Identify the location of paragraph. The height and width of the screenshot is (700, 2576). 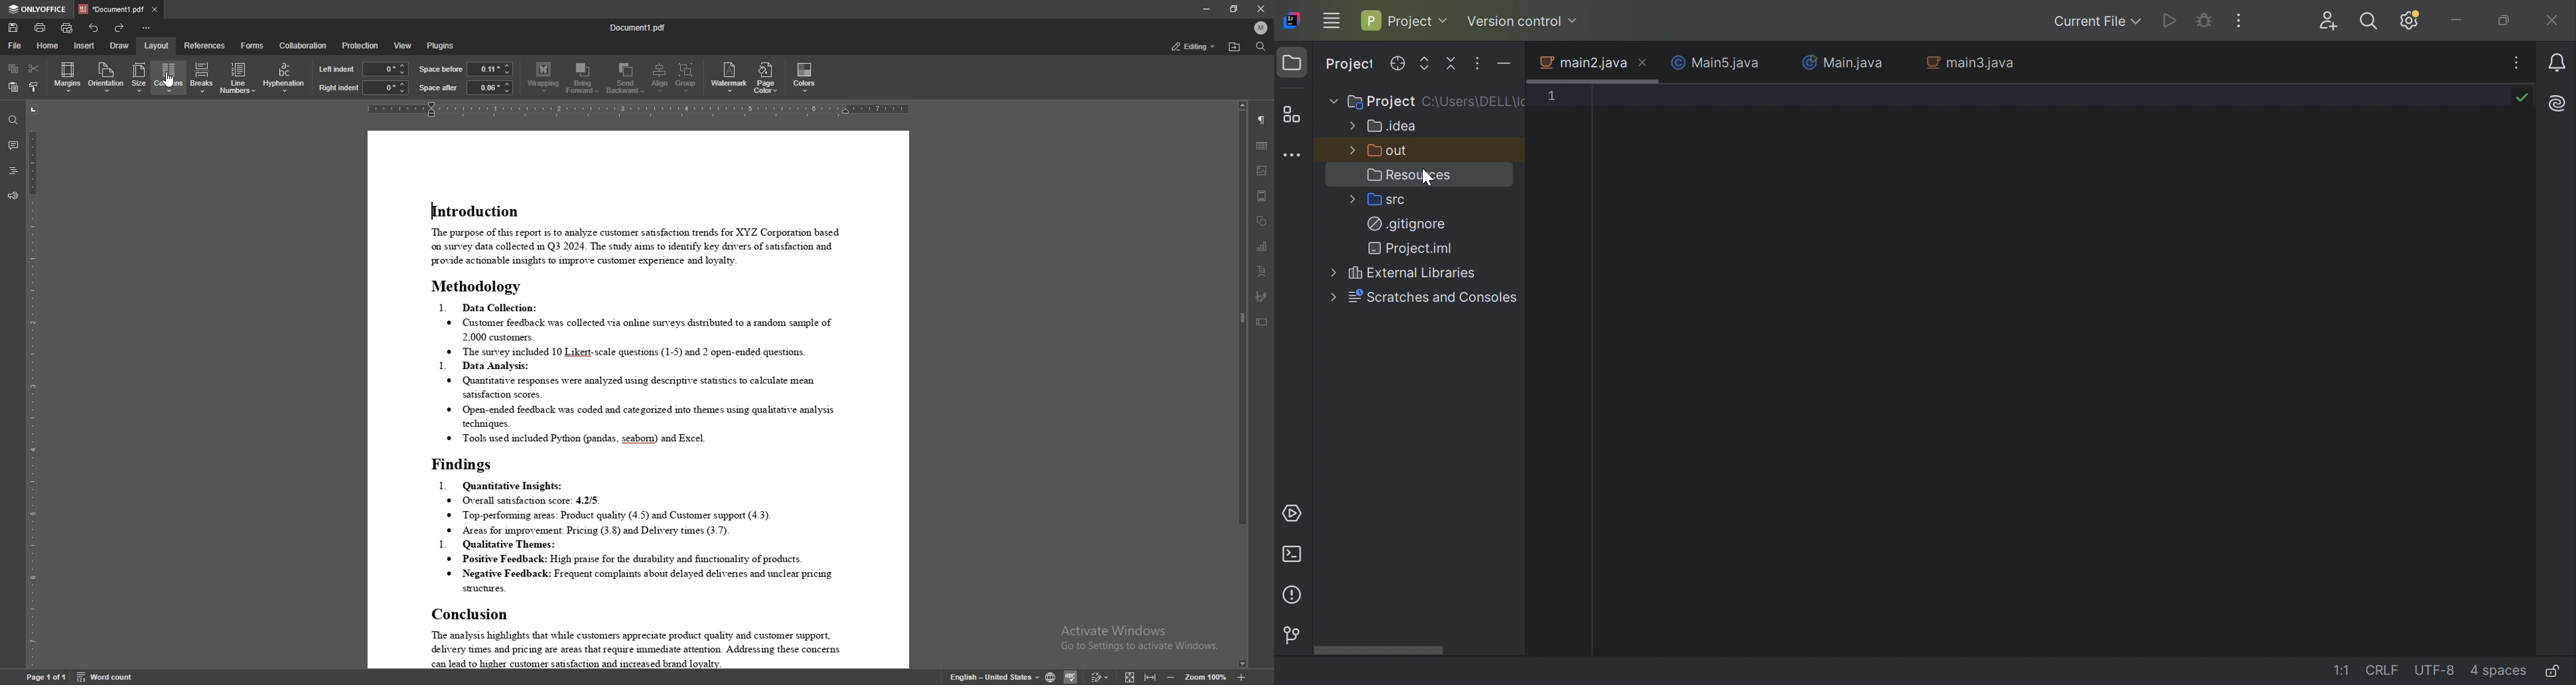
(1262, 119).